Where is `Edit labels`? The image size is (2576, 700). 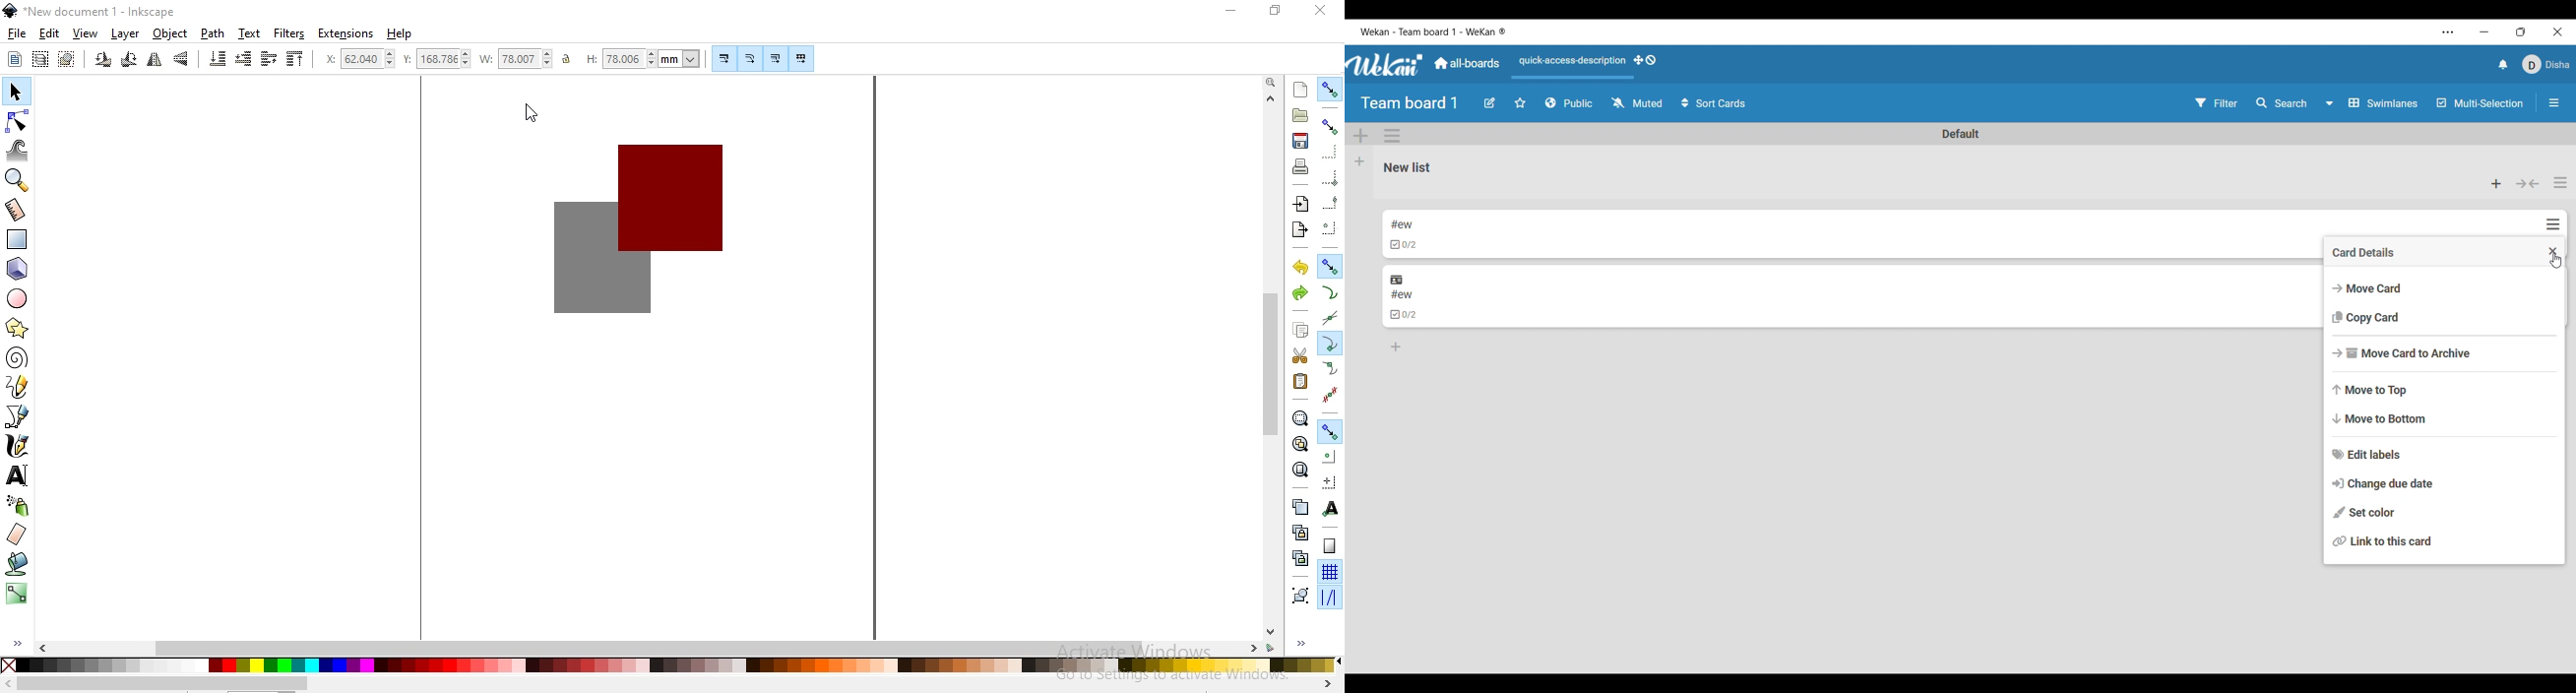
Edit labels is located at coordinates (2445, 454).